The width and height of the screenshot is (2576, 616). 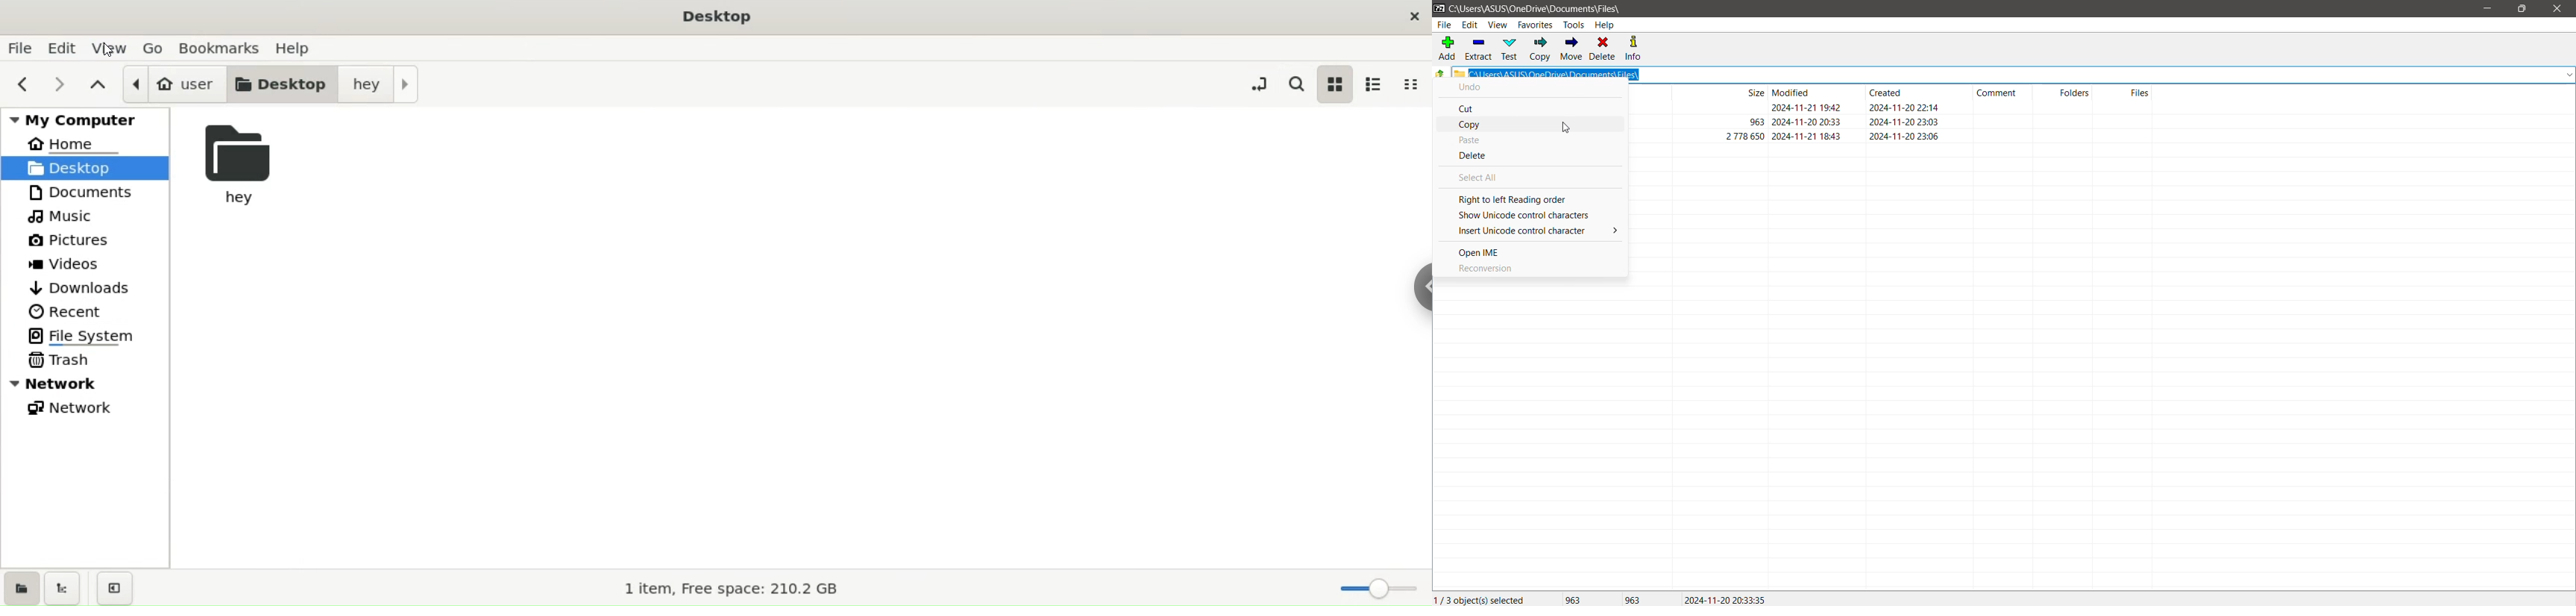 I want to click on comment, so click(x=1996, y=92).